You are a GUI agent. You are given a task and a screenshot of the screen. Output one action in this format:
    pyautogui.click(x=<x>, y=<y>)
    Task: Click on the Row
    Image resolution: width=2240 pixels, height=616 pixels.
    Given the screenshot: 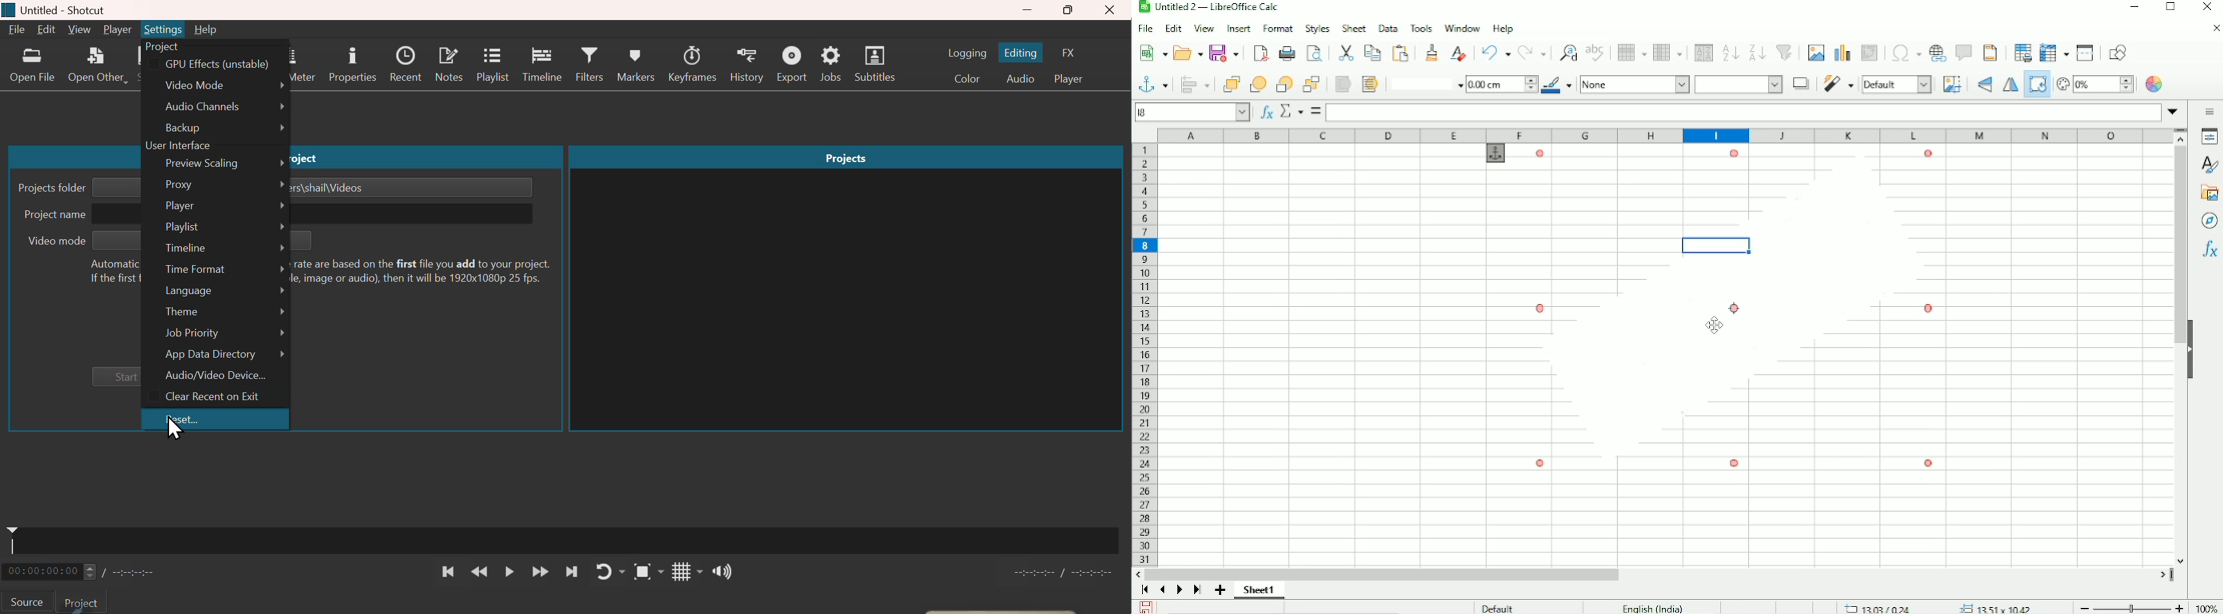 What is the action you would take?
    pyautogui.click(x=1630, y=53)
    